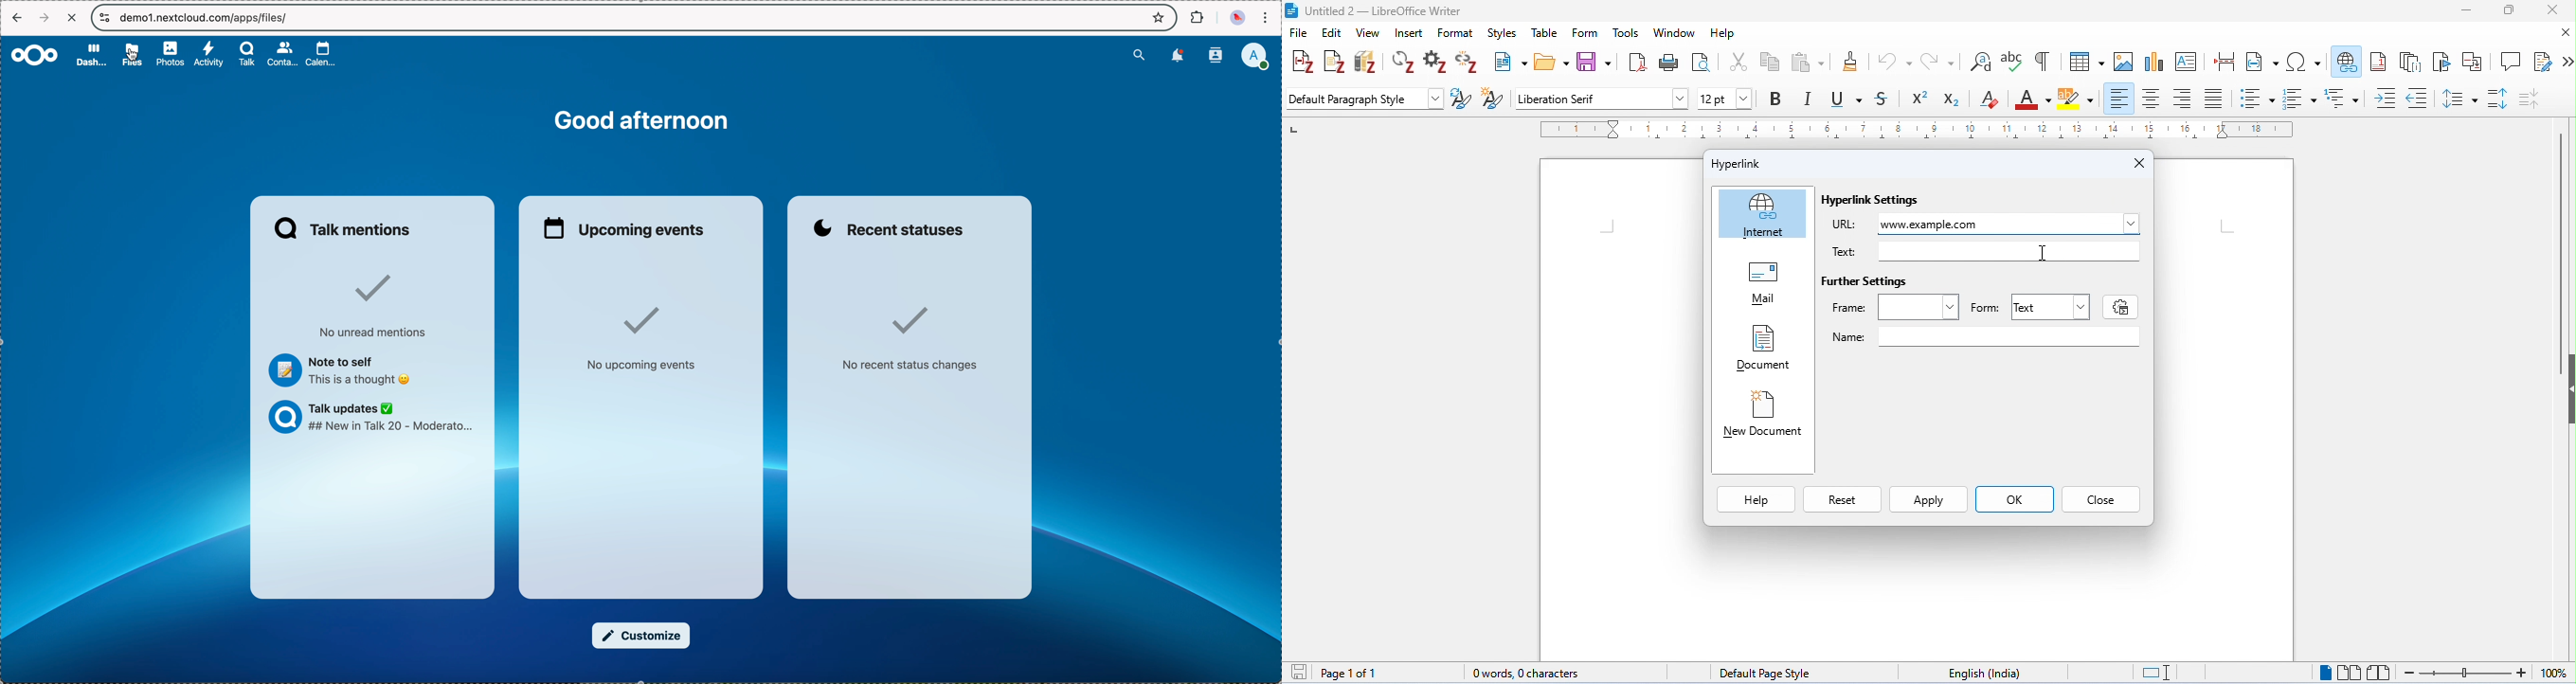 This screenshot has height=700, width=2576. What do you see at coordinates (2444, 62) in the screenshot?
I see `insert bookmark` at bounding box center [2444, 62].